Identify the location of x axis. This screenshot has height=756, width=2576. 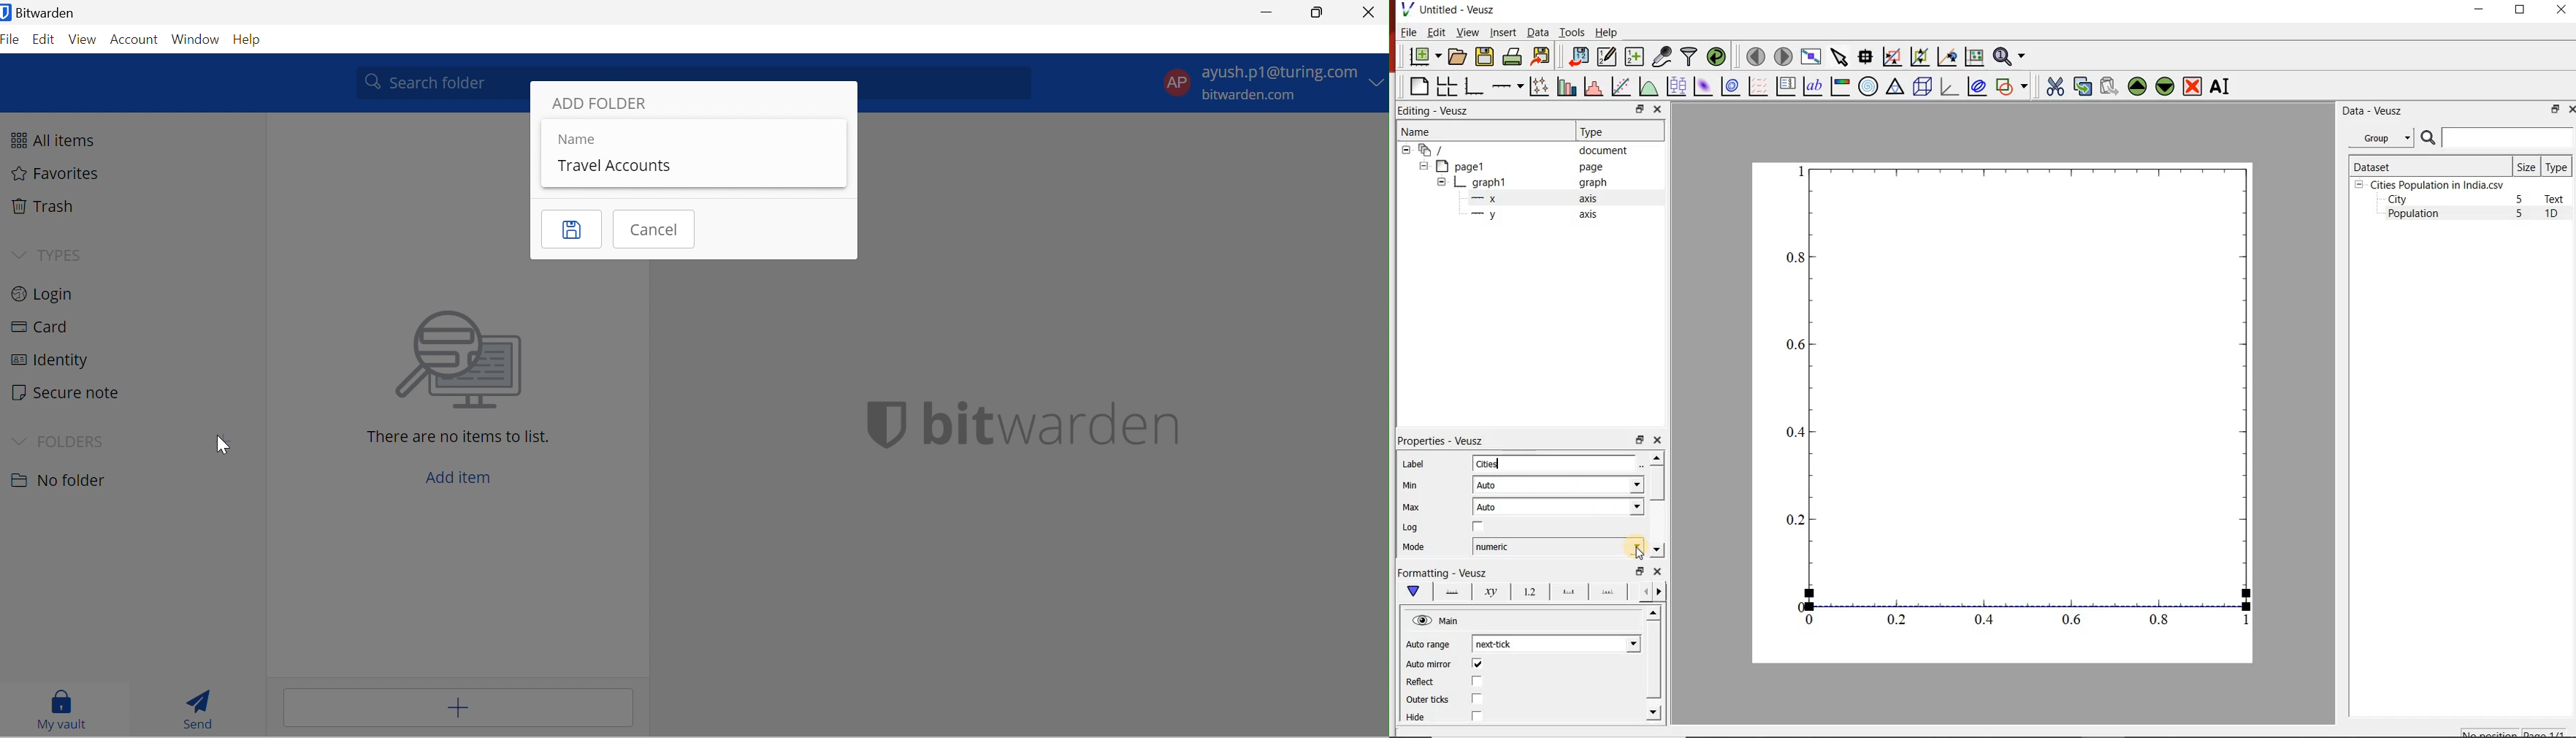
(1536, 199).